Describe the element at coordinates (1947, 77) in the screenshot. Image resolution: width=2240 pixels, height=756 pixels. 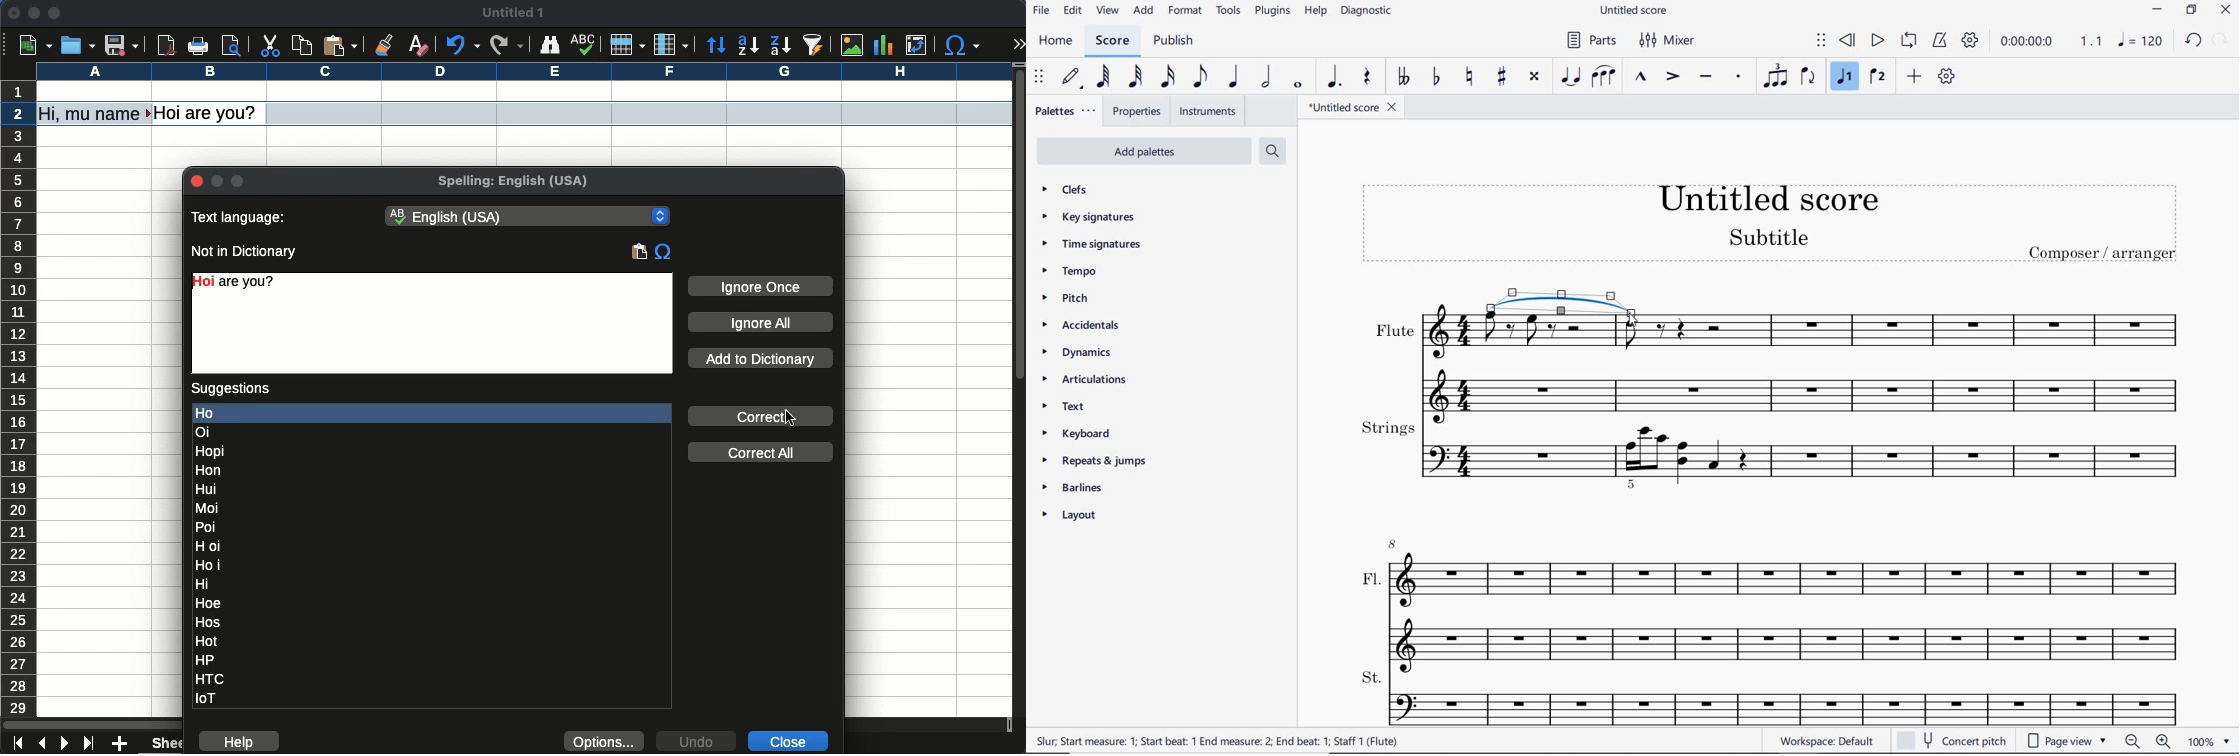
I see `CUSTOMIZE TOOLBAR` at that location.